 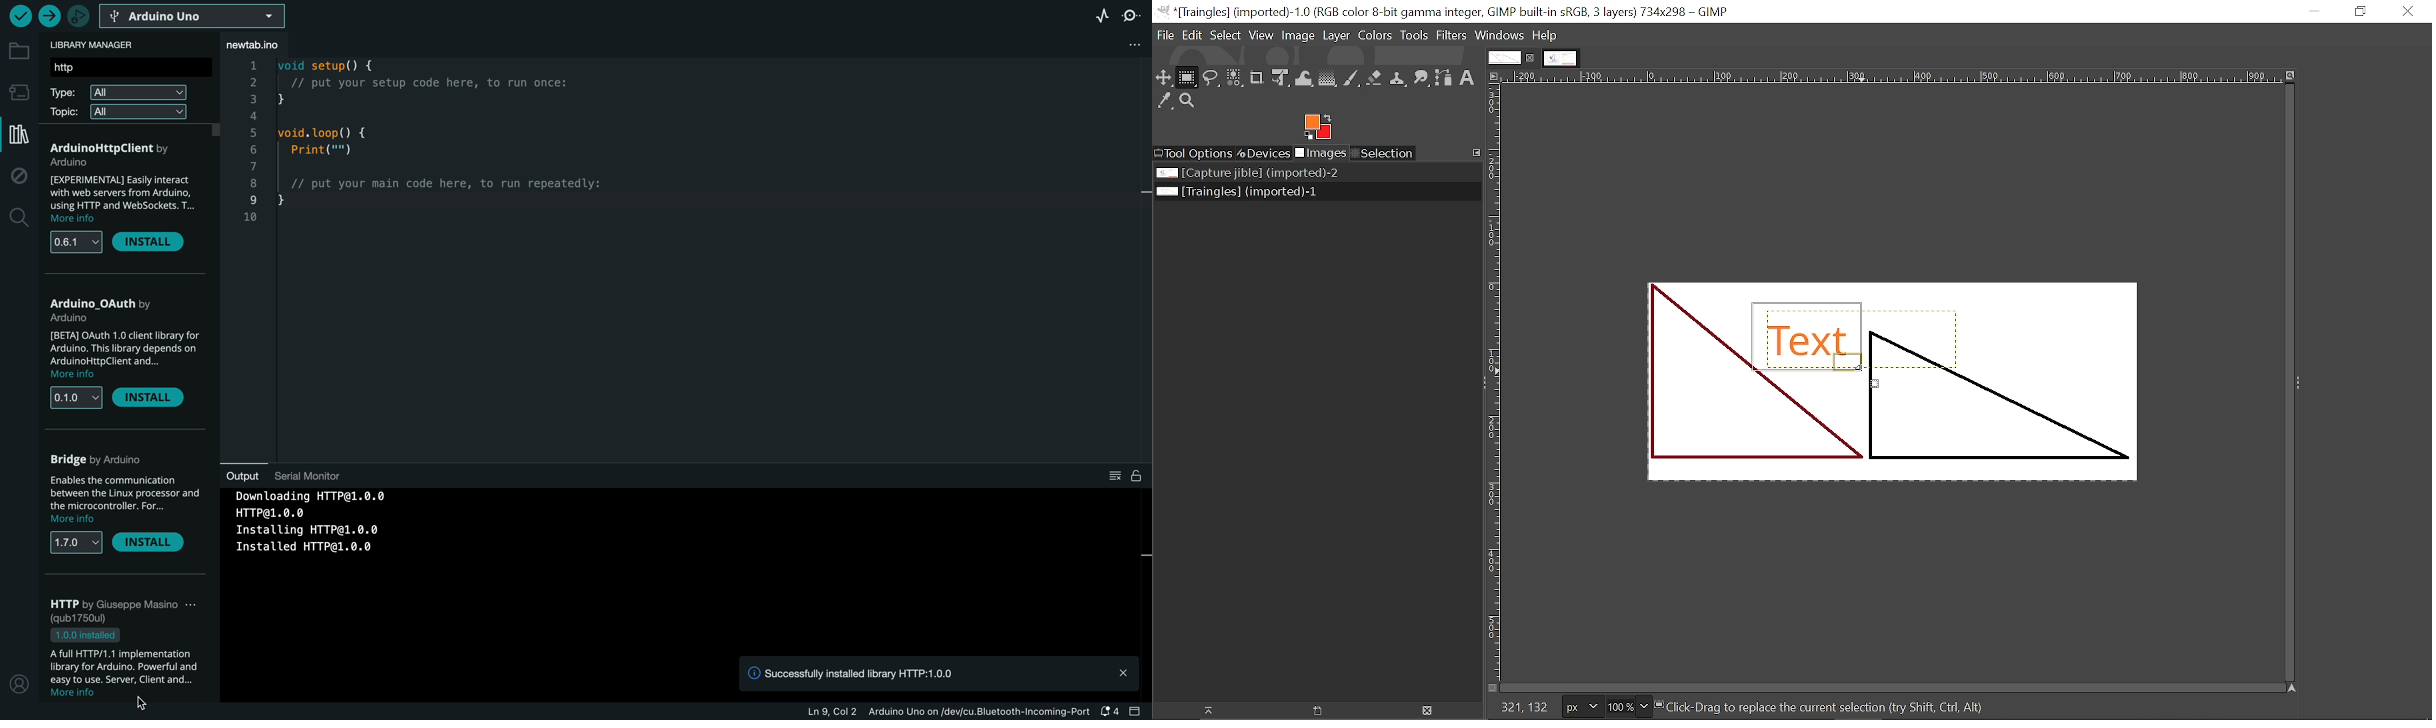 What do you see at coordinates (1499, 36) in the screenshot?
I see `Windows` at bounding box center [1499, 36].